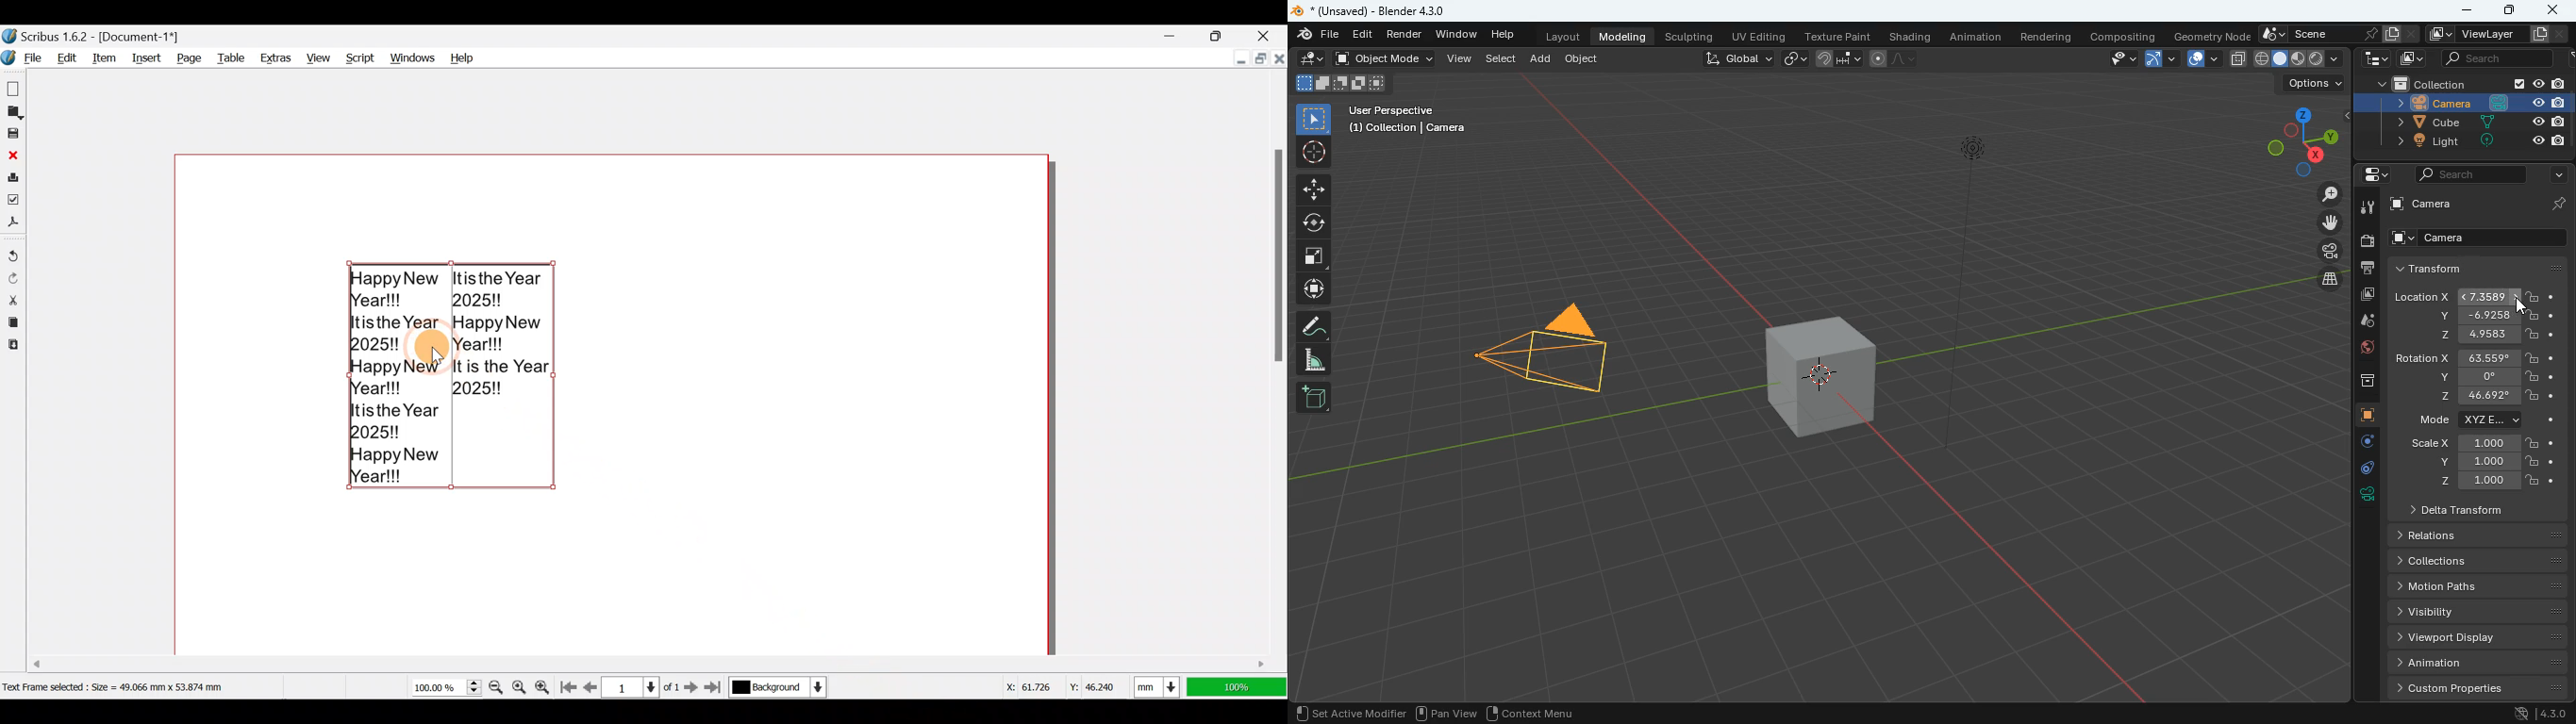 The width and height of the screenshot is (2576, 728). I want to click on edge, so click(2359, 469).